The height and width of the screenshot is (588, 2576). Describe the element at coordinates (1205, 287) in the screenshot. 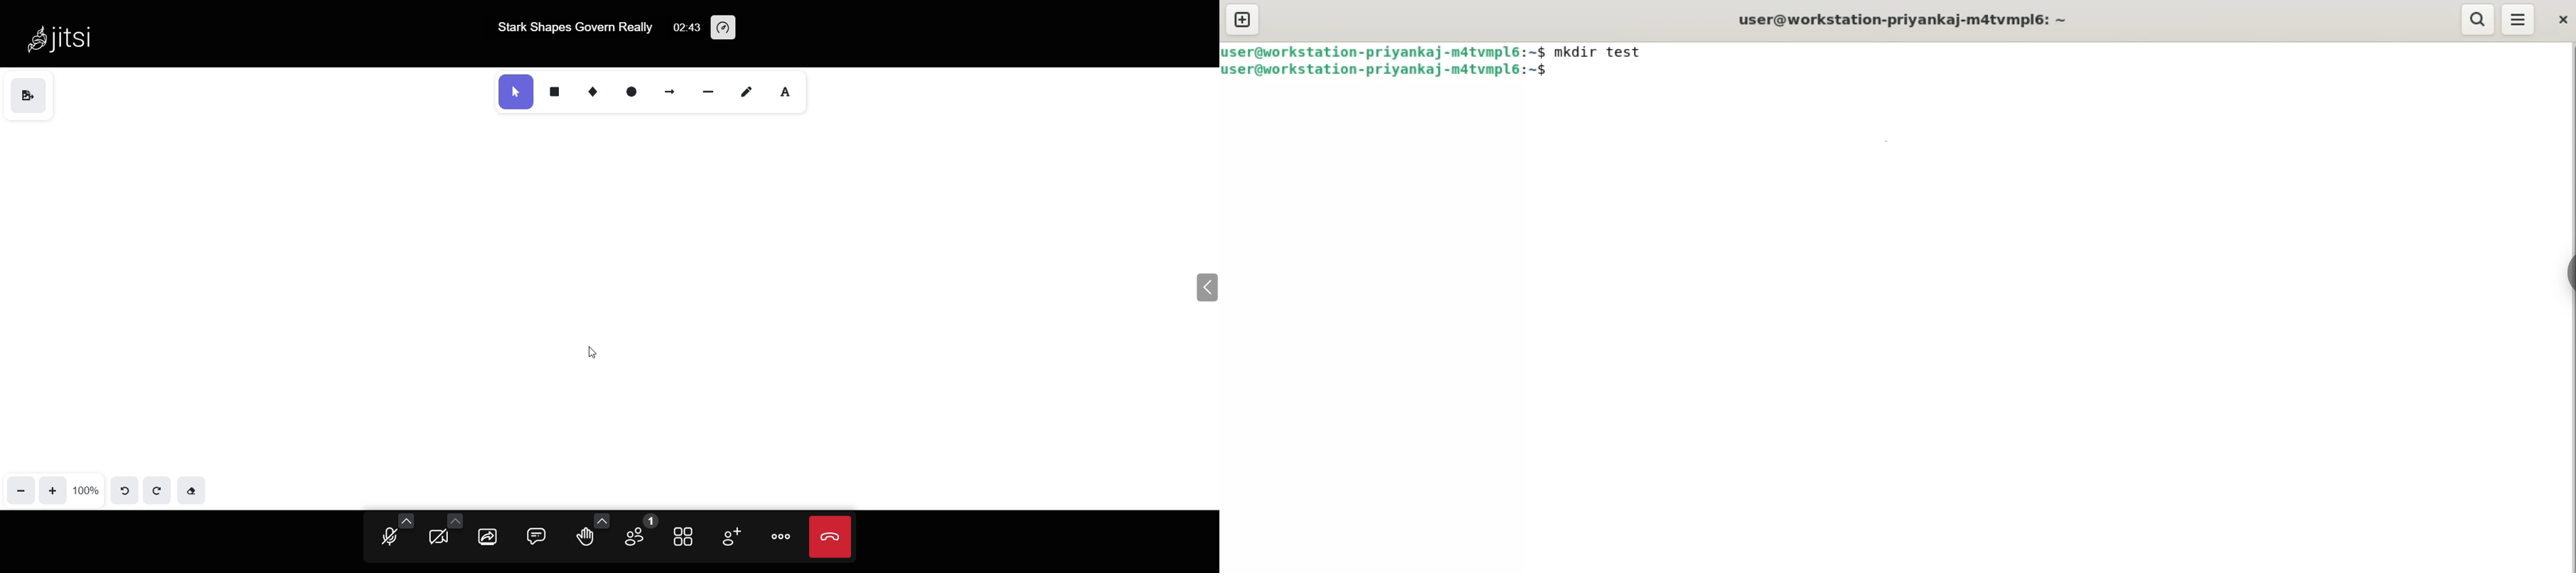

I see `expand` at that location.